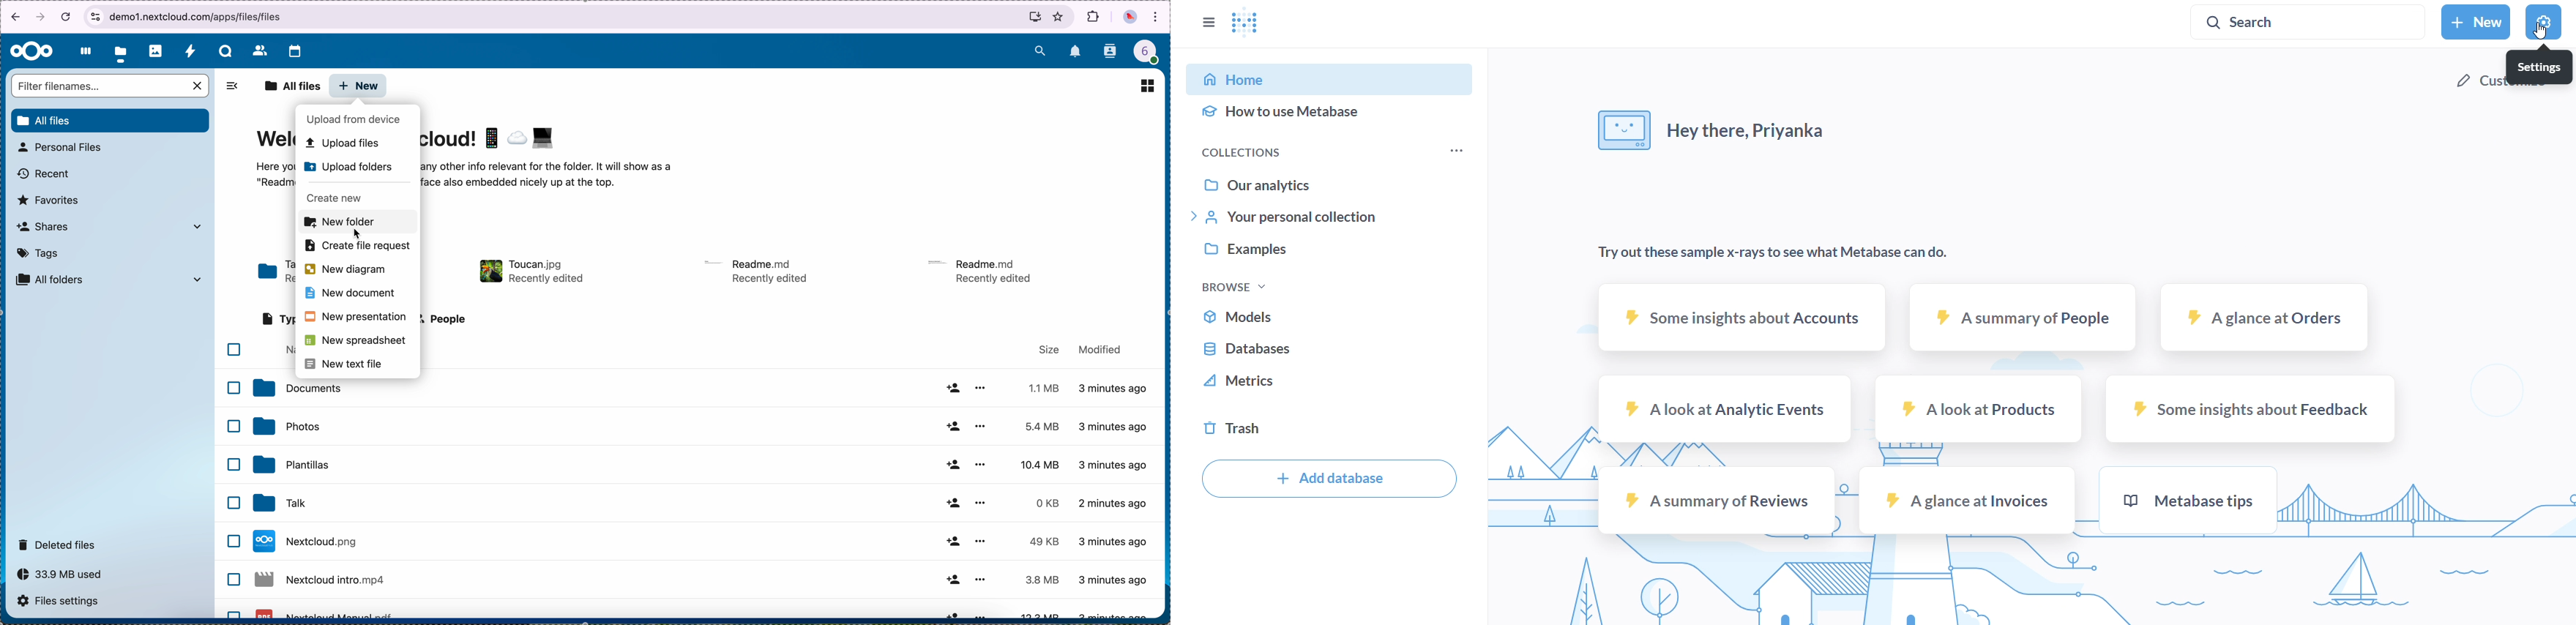 The width and height of the screenshot is (2576, 644). I want to click on files settings, so click(63, 602).